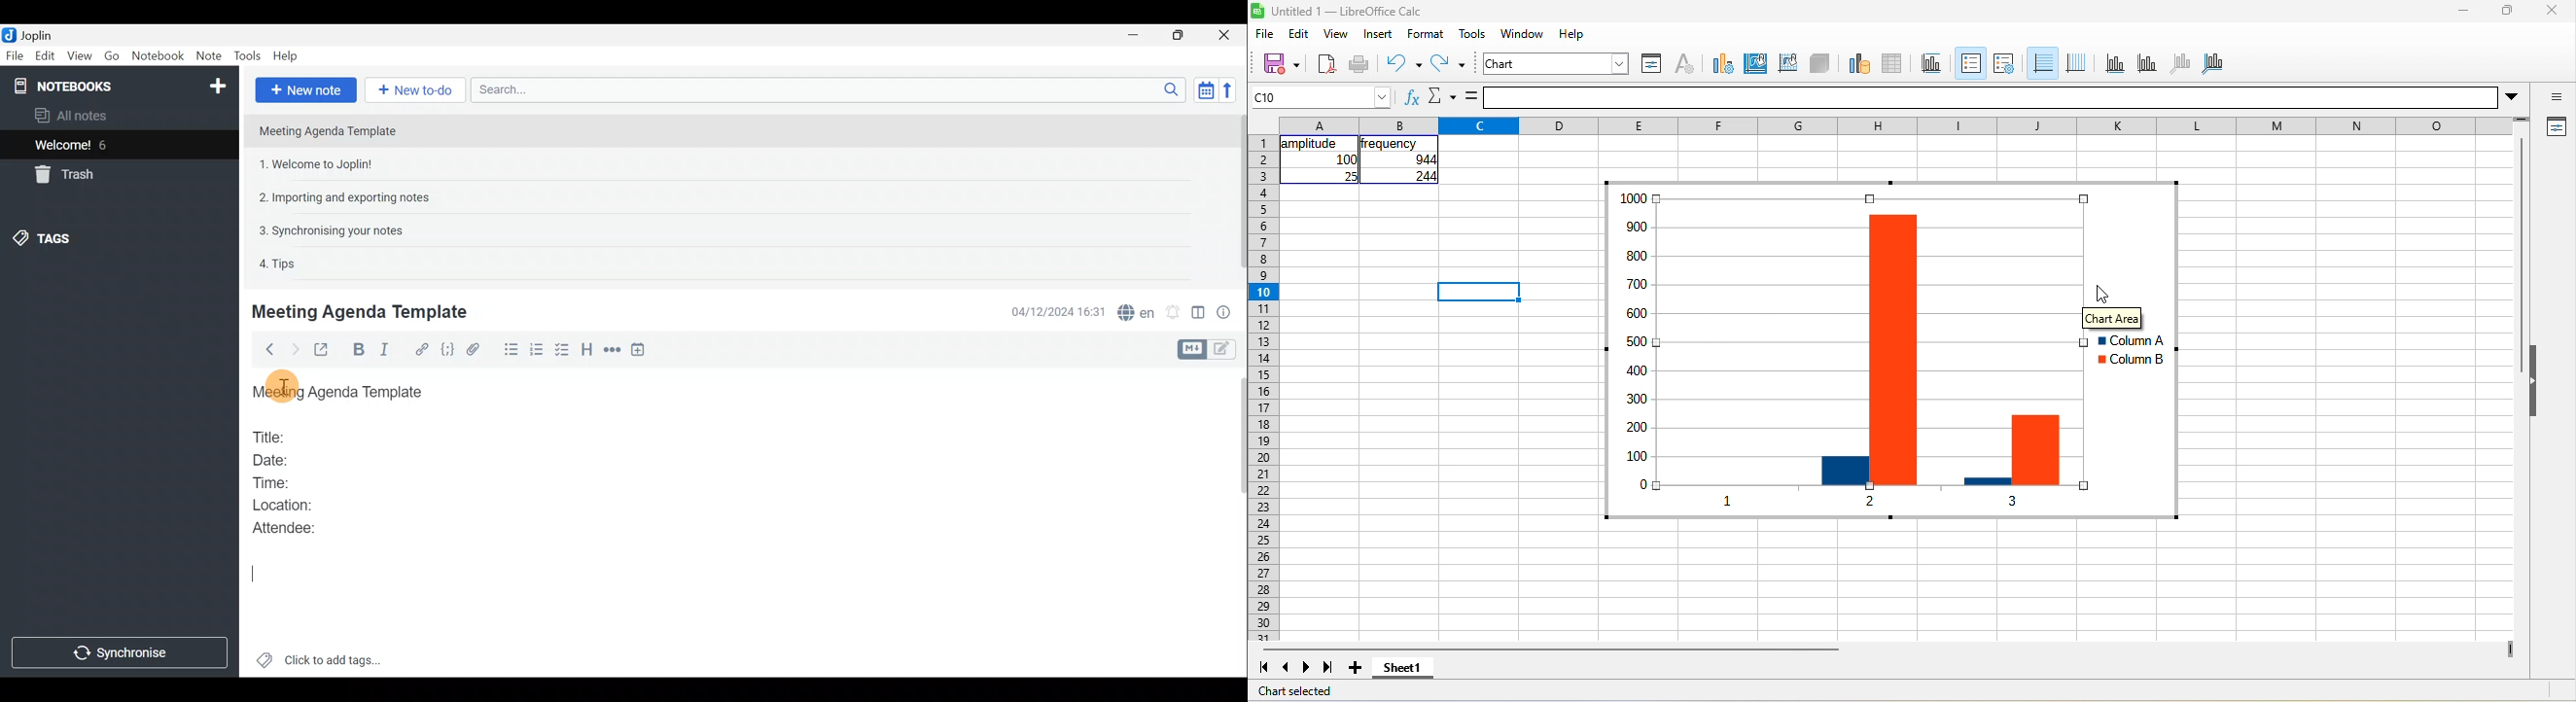 The image size is (2576, 728). What do you see at coordinates (1346, 159) in the screenshot?
I see `100` at bounding box center [1346, 159].